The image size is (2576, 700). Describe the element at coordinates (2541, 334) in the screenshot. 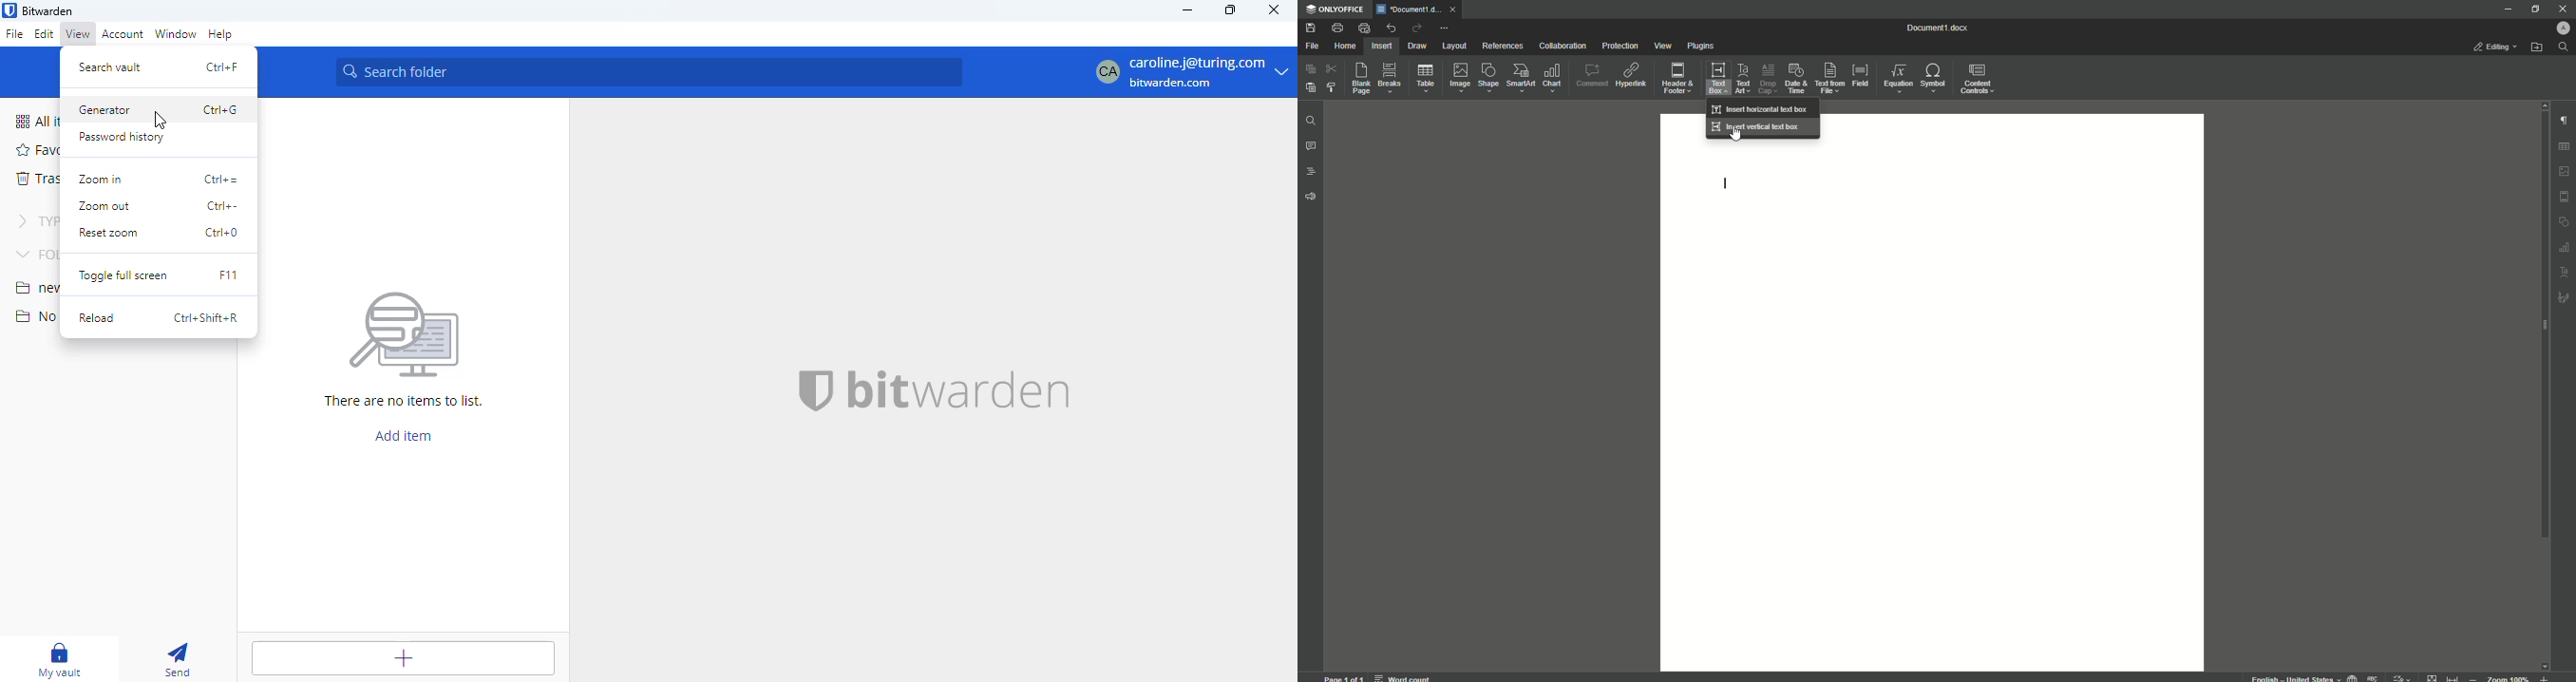

I see `Scroll` at that location.